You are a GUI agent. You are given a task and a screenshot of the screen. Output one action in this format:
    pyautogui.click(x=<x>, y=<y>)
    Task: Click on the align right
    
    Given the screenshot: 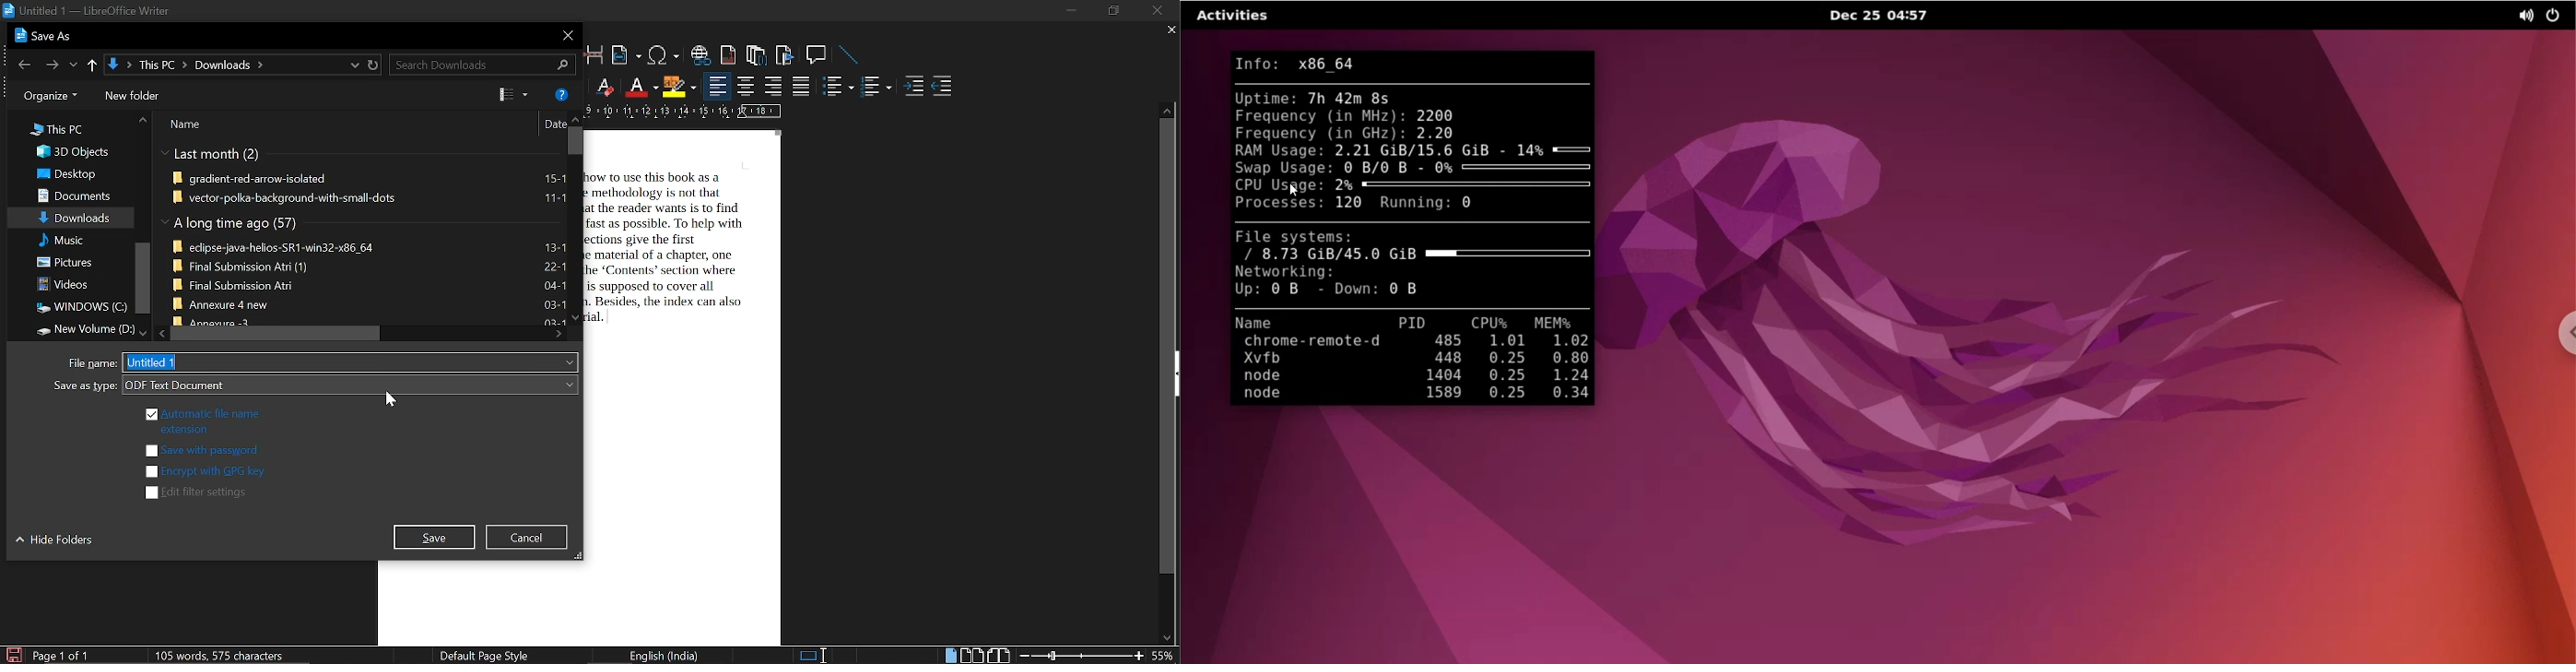 What is the action you would take?
    pyautogui.click(x=772, y=87)
    